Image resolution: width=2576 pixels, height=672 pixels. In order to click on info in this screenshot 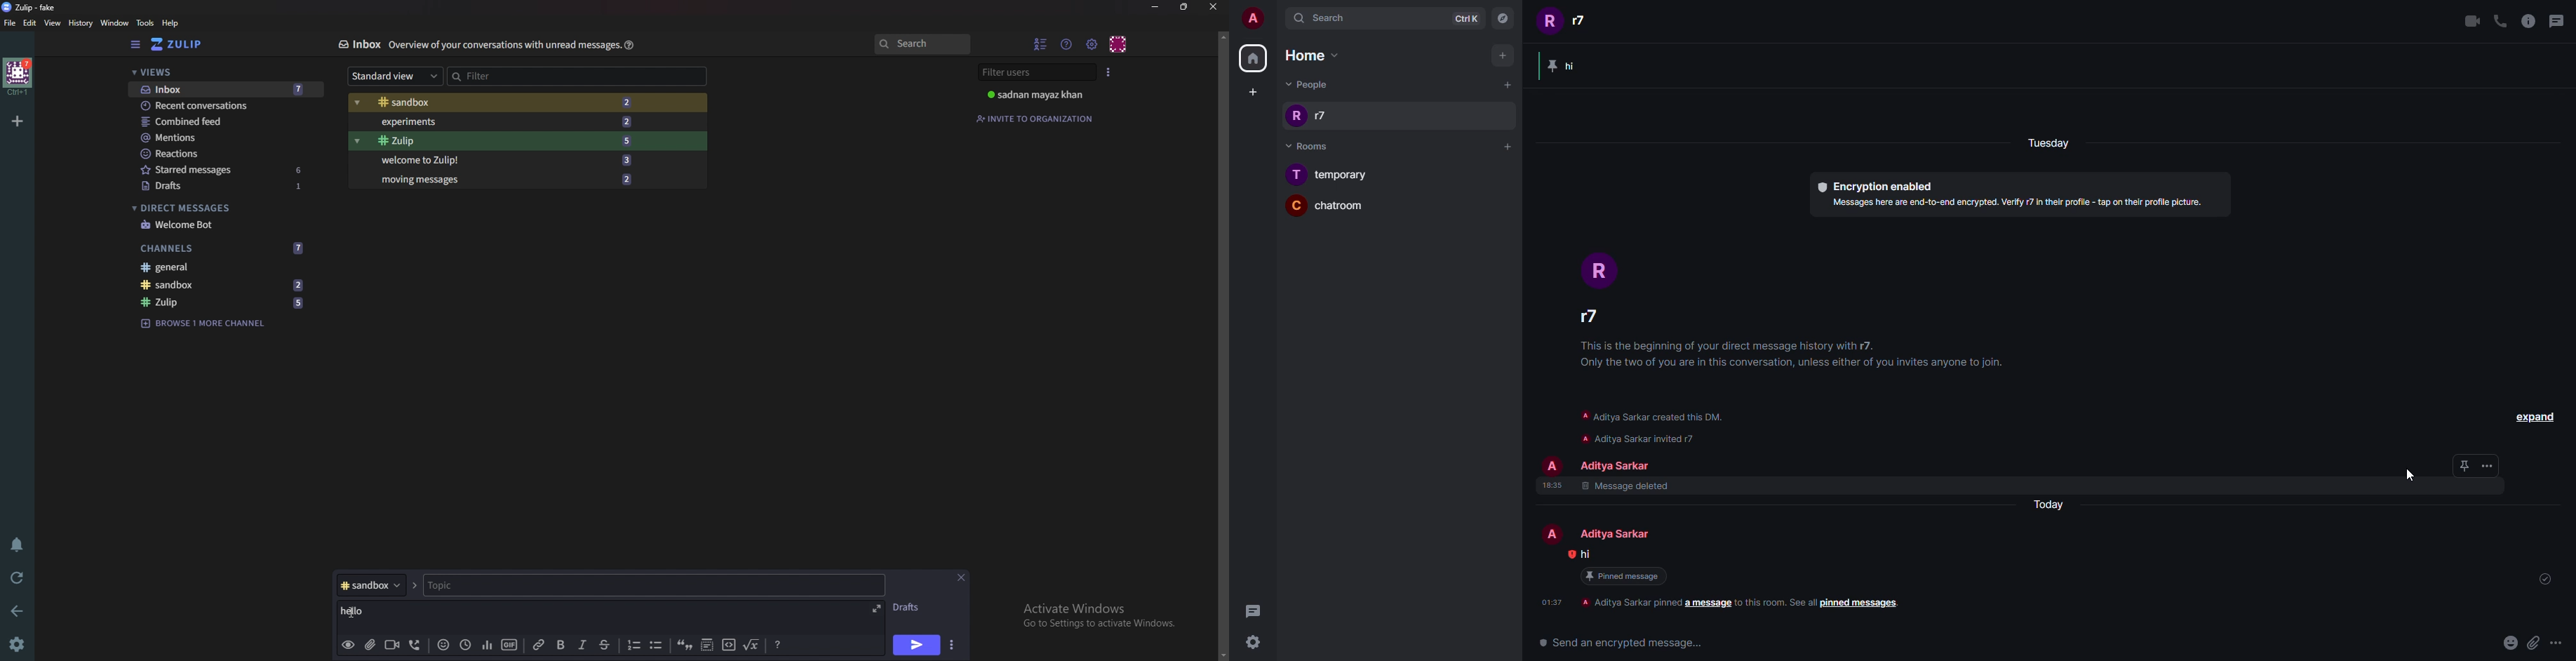, I will do `click(2020, 207)`.